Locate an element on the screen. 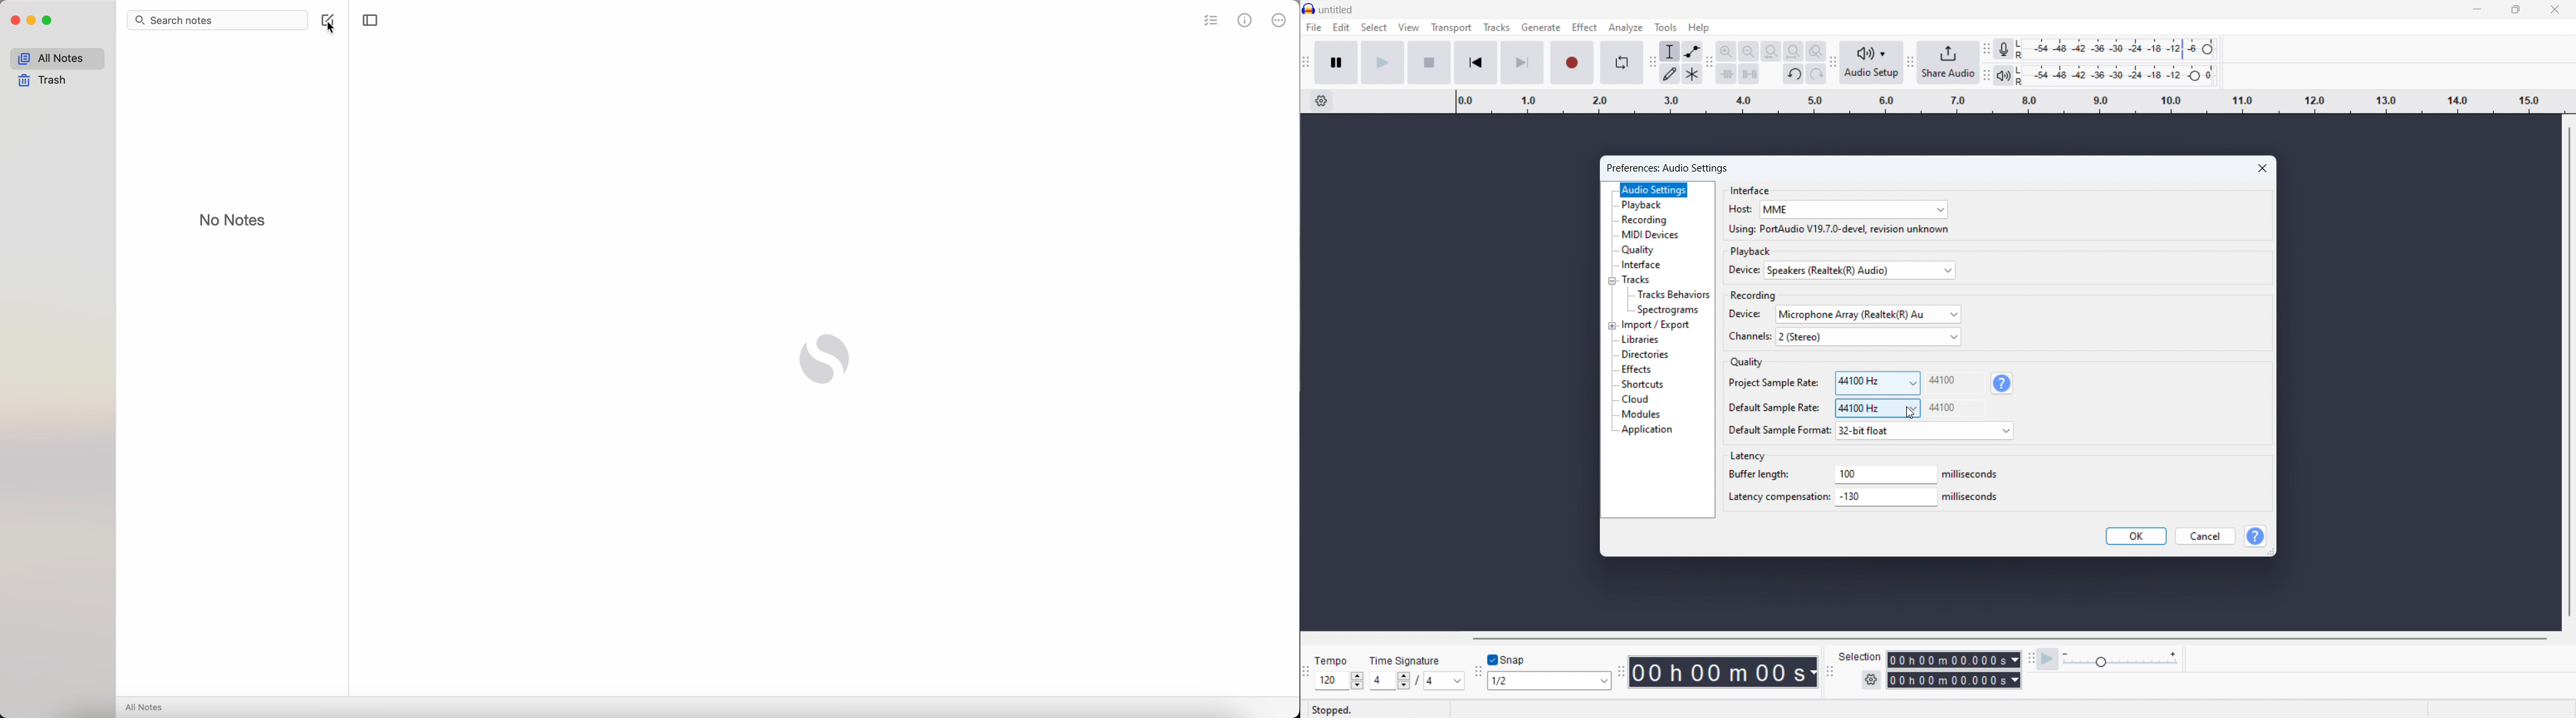 This screenshot has width=2576, height=728. share audio toolbar is located at coordinates (1910, 63).